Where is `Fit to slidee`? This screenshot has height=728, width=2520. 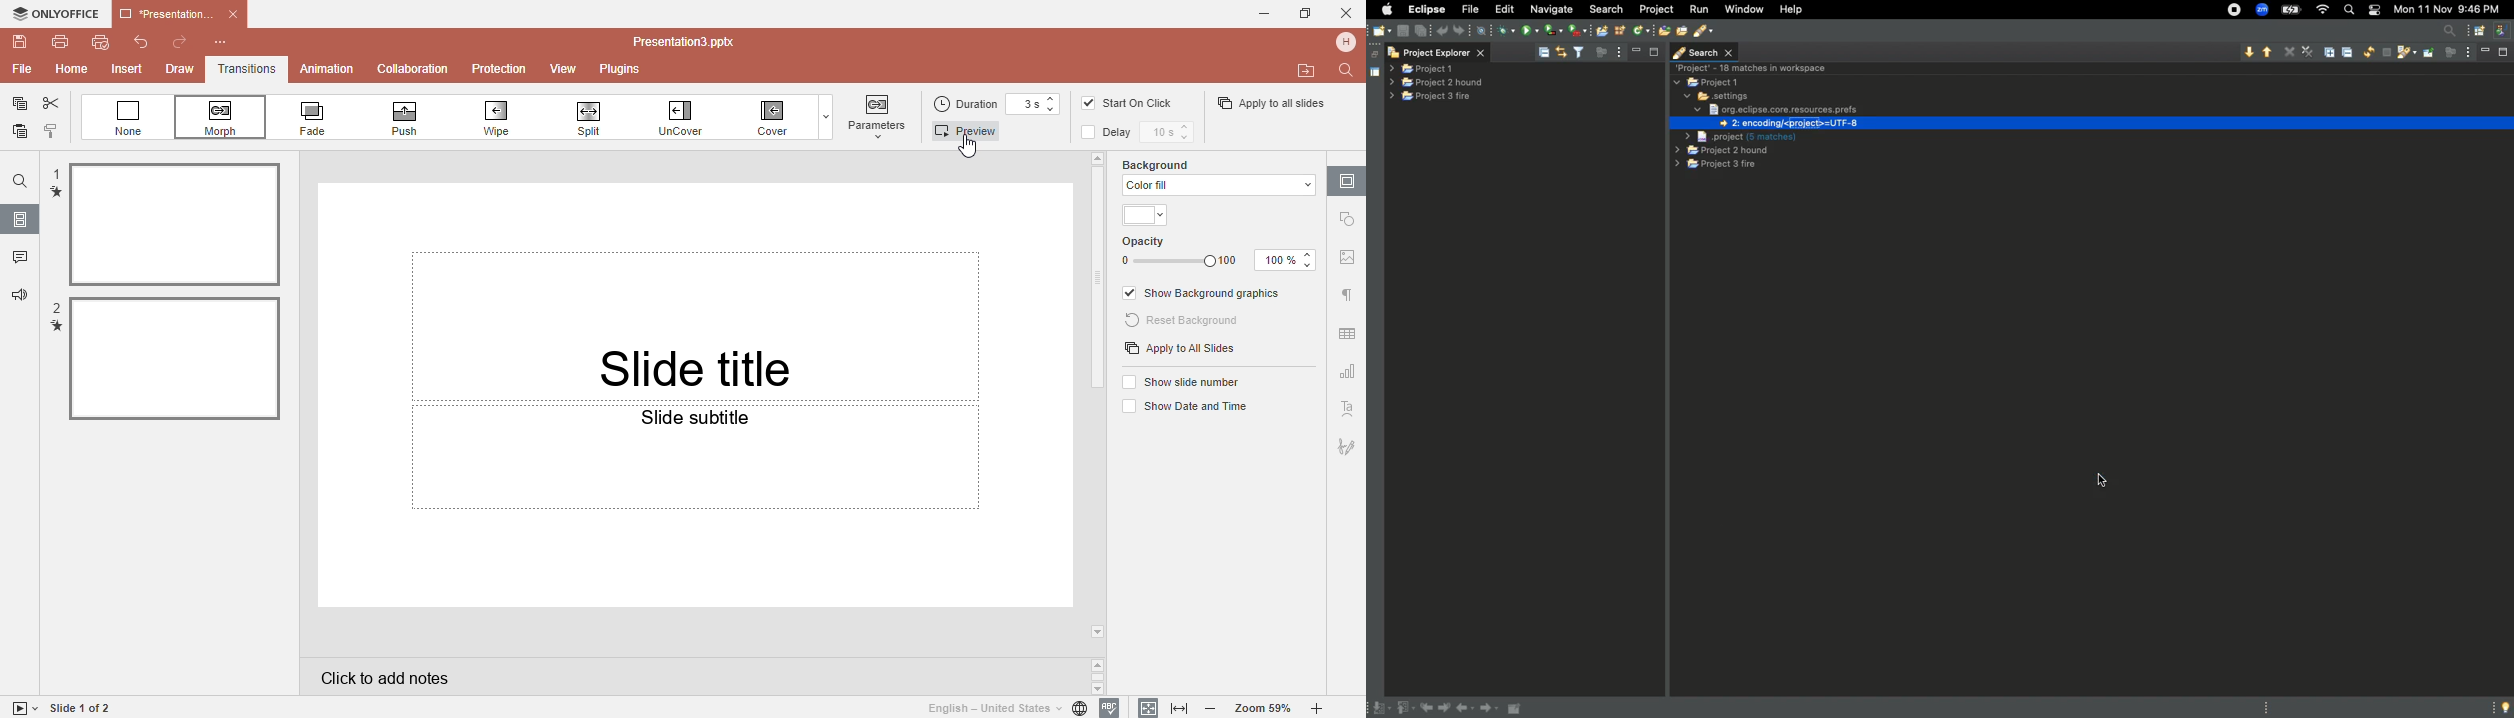 Fit to slidee is located at coordinates (1144, 707).